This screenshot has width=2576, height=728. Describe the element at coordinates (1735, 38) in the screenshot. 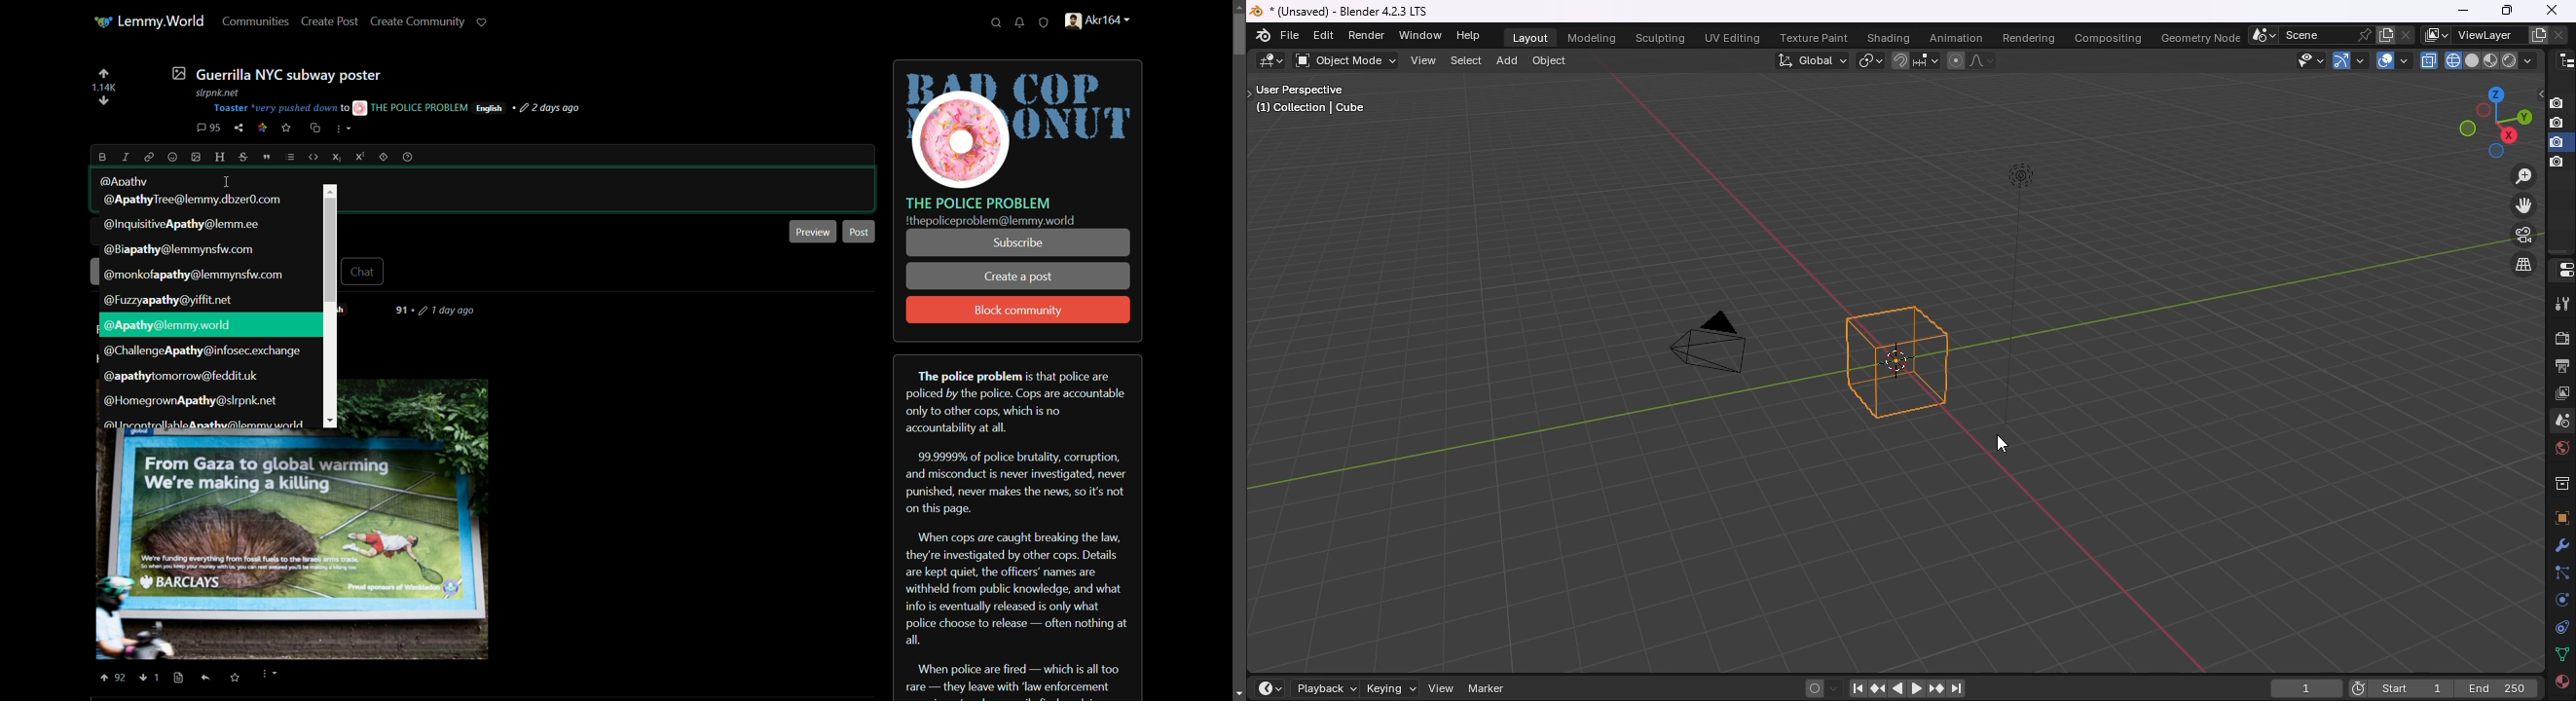

I see `UV editing` at that location.